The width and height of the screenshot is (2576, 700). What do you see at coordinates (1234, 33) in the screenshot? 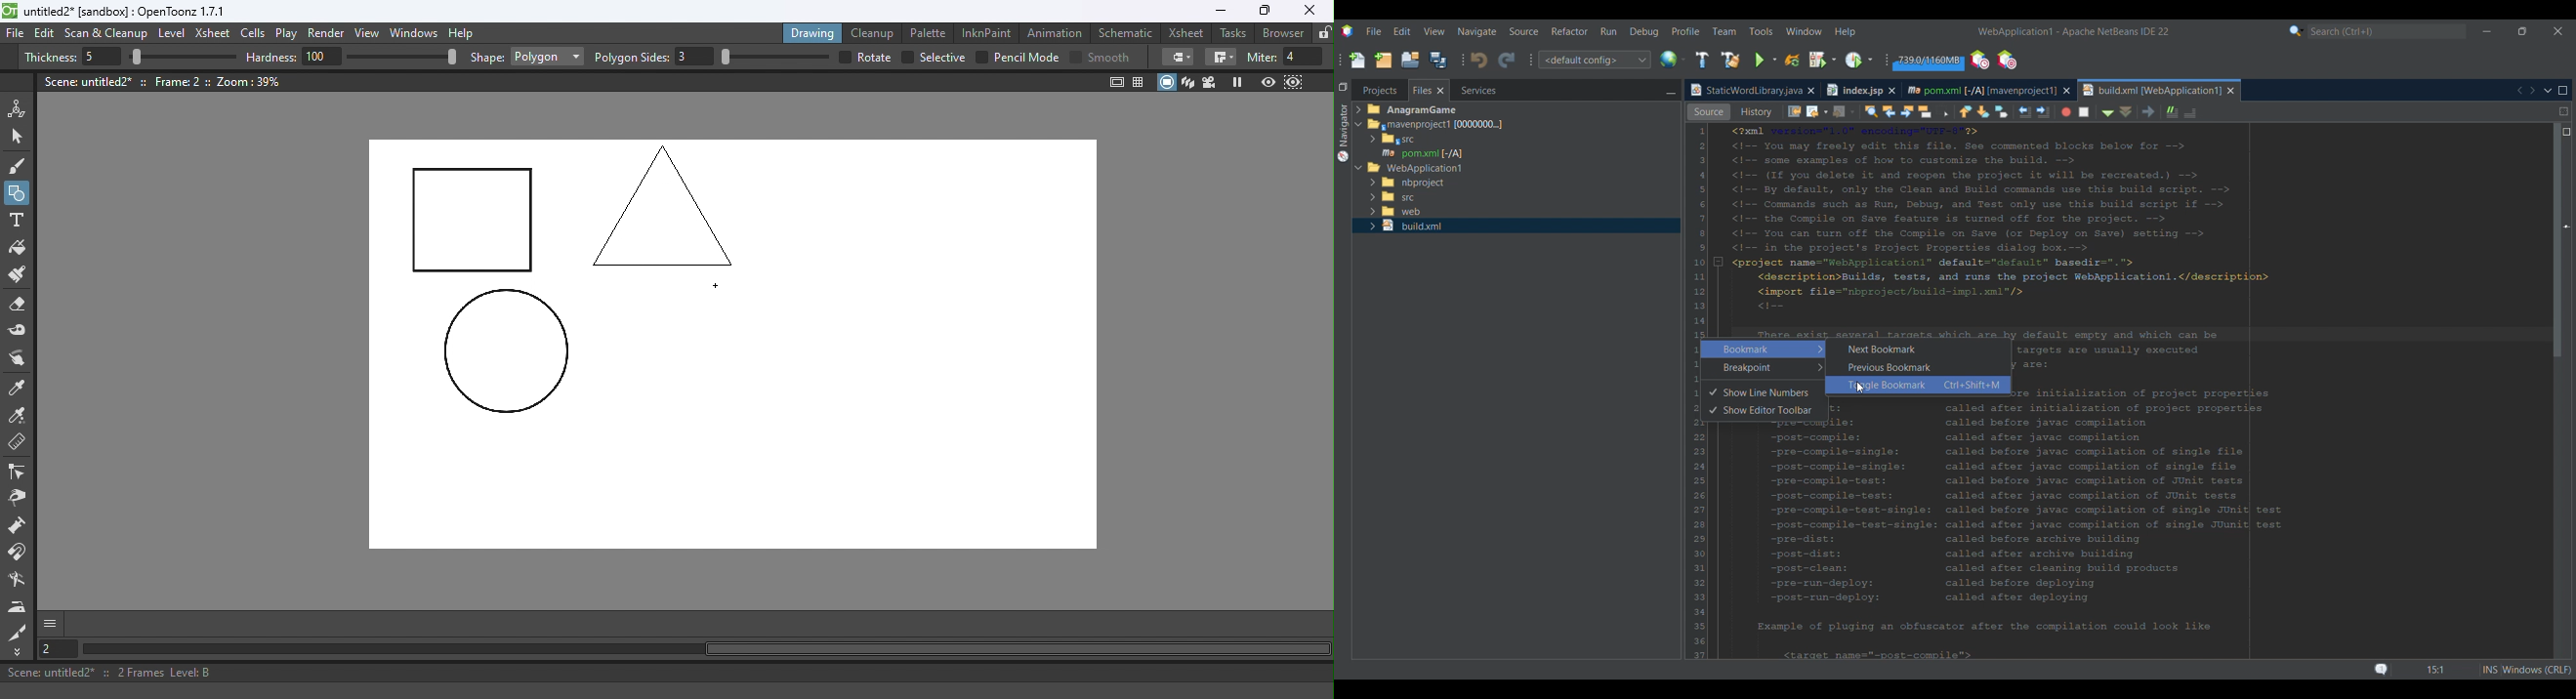
I see `Tasks` at bounding box center [1234, 33].